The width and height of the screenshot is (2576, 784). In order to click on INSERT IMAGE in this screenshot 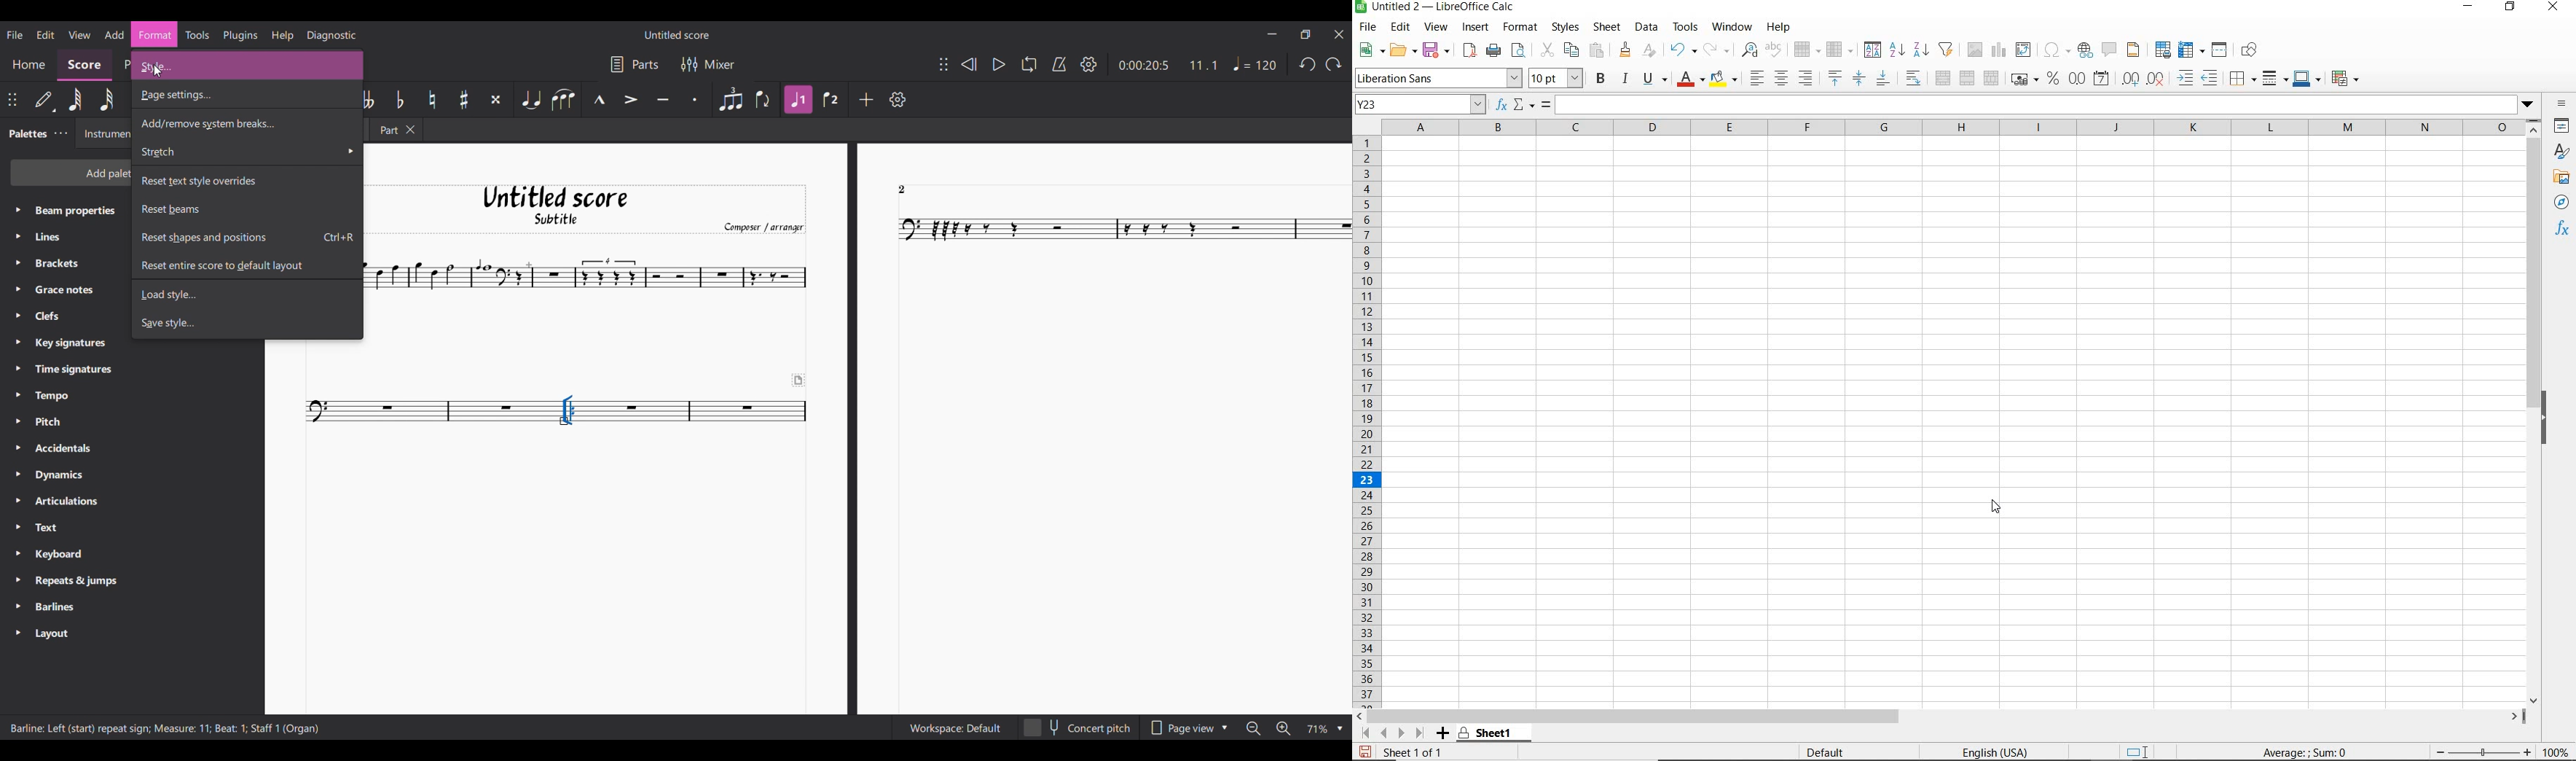, I will do `click(1973, 49)`.